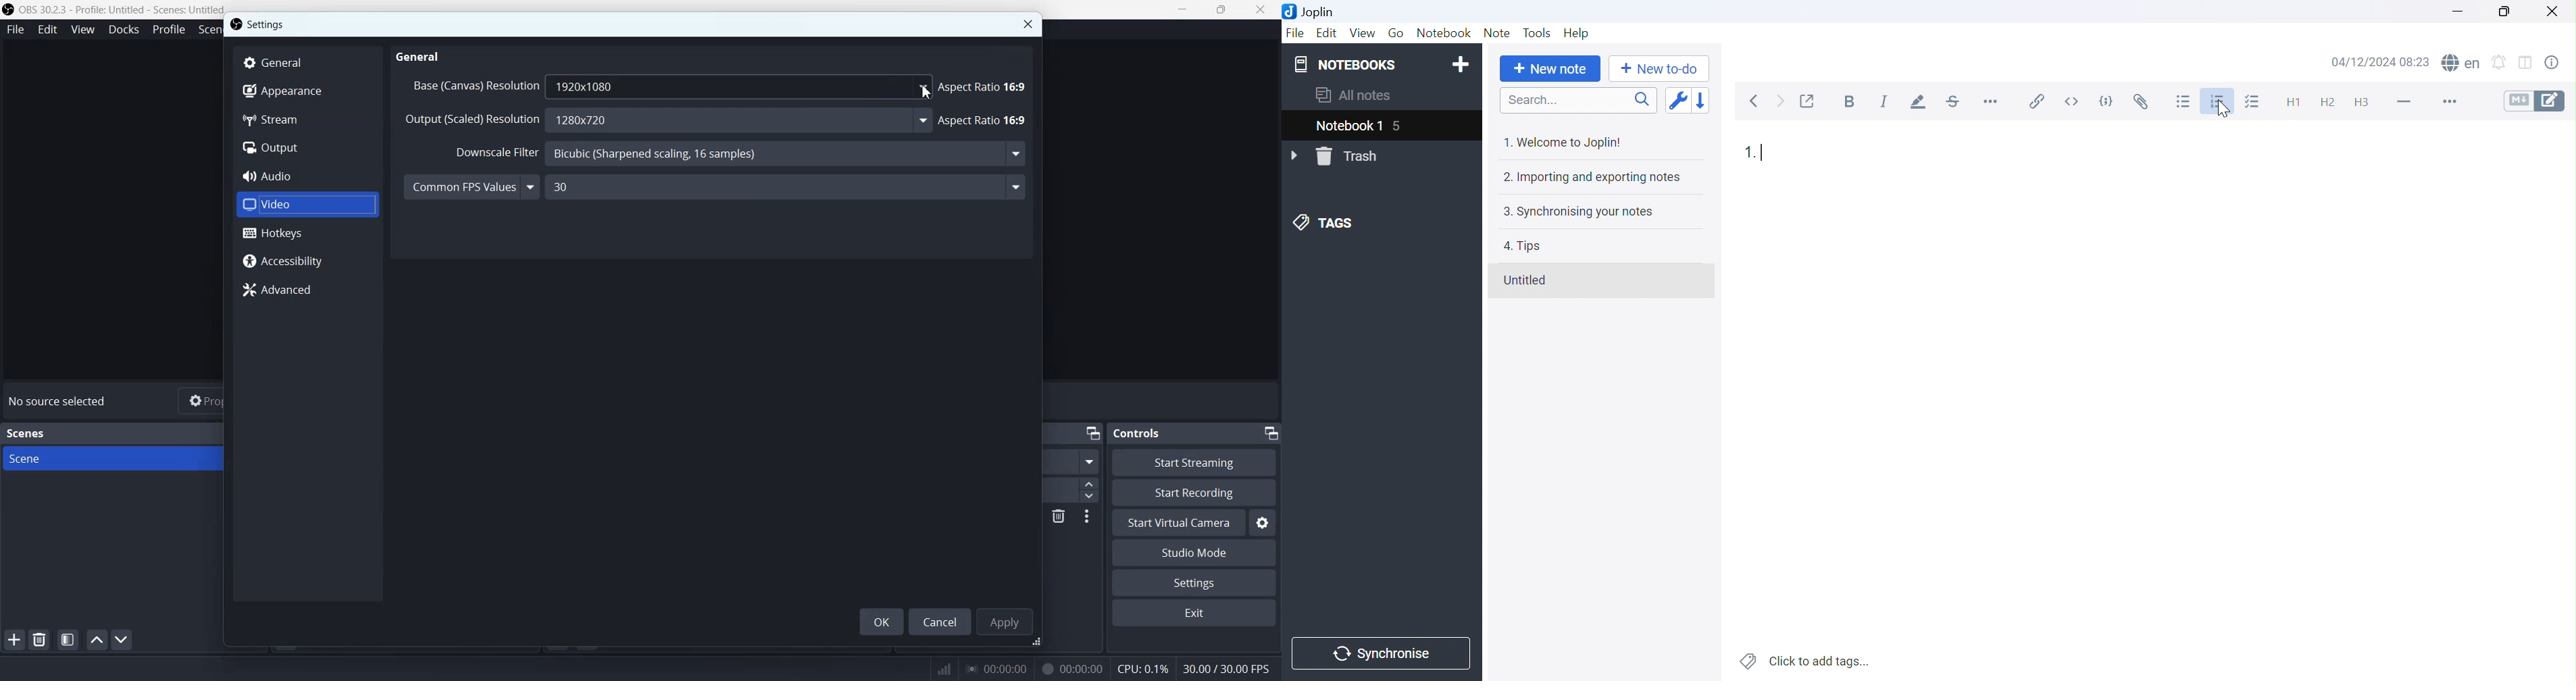 The image size is (2576, 700). I want to click on Aspect Ratio 16:9, so click(984, 87).